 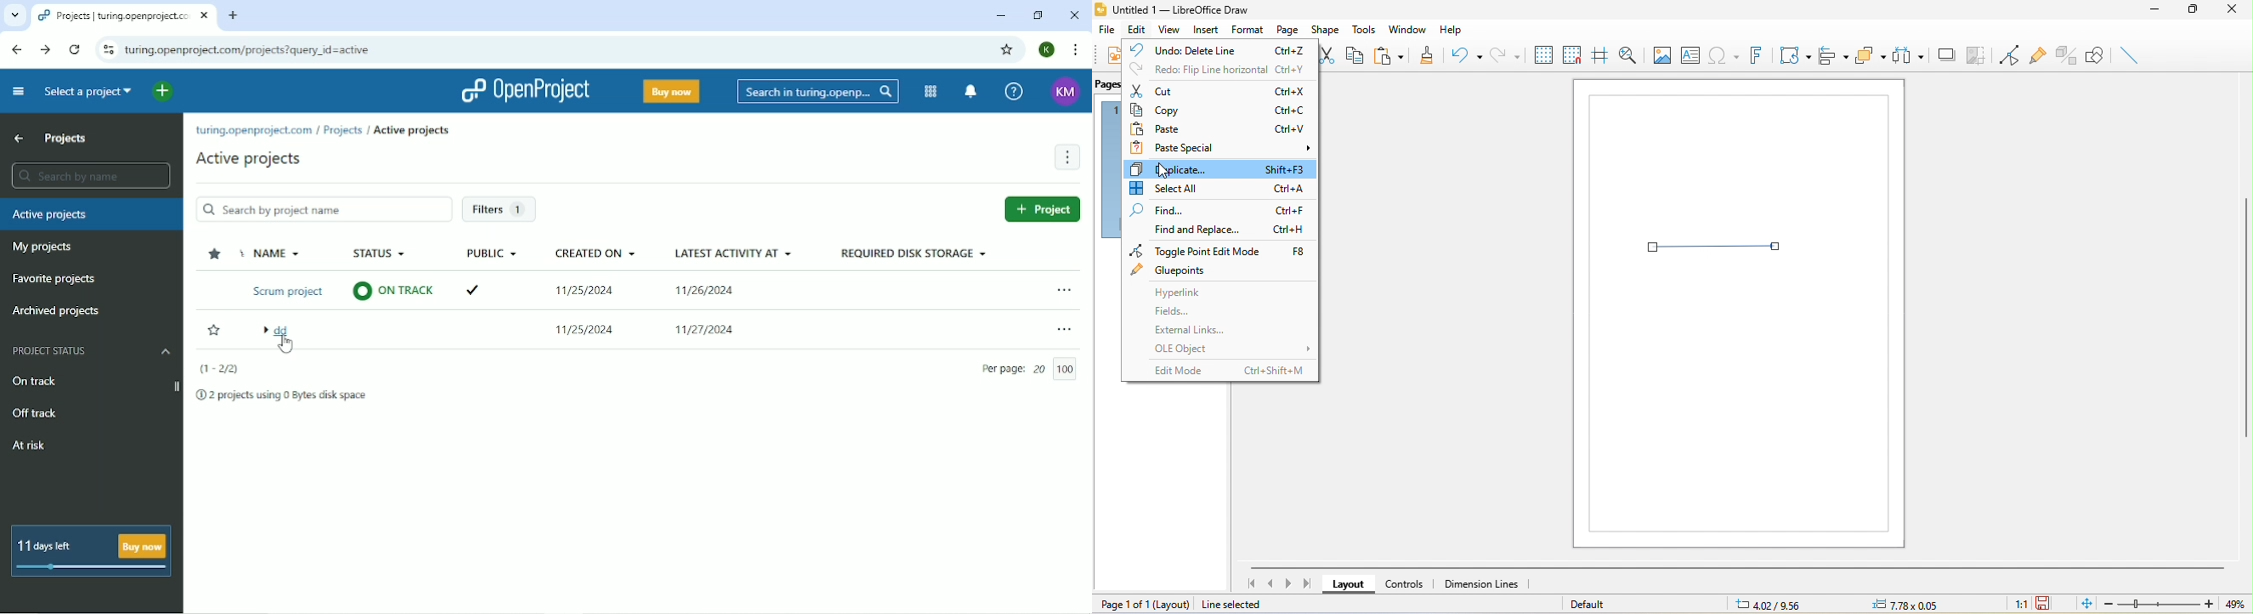 I want to click on Latest activity at, so click(x=733, y=254).